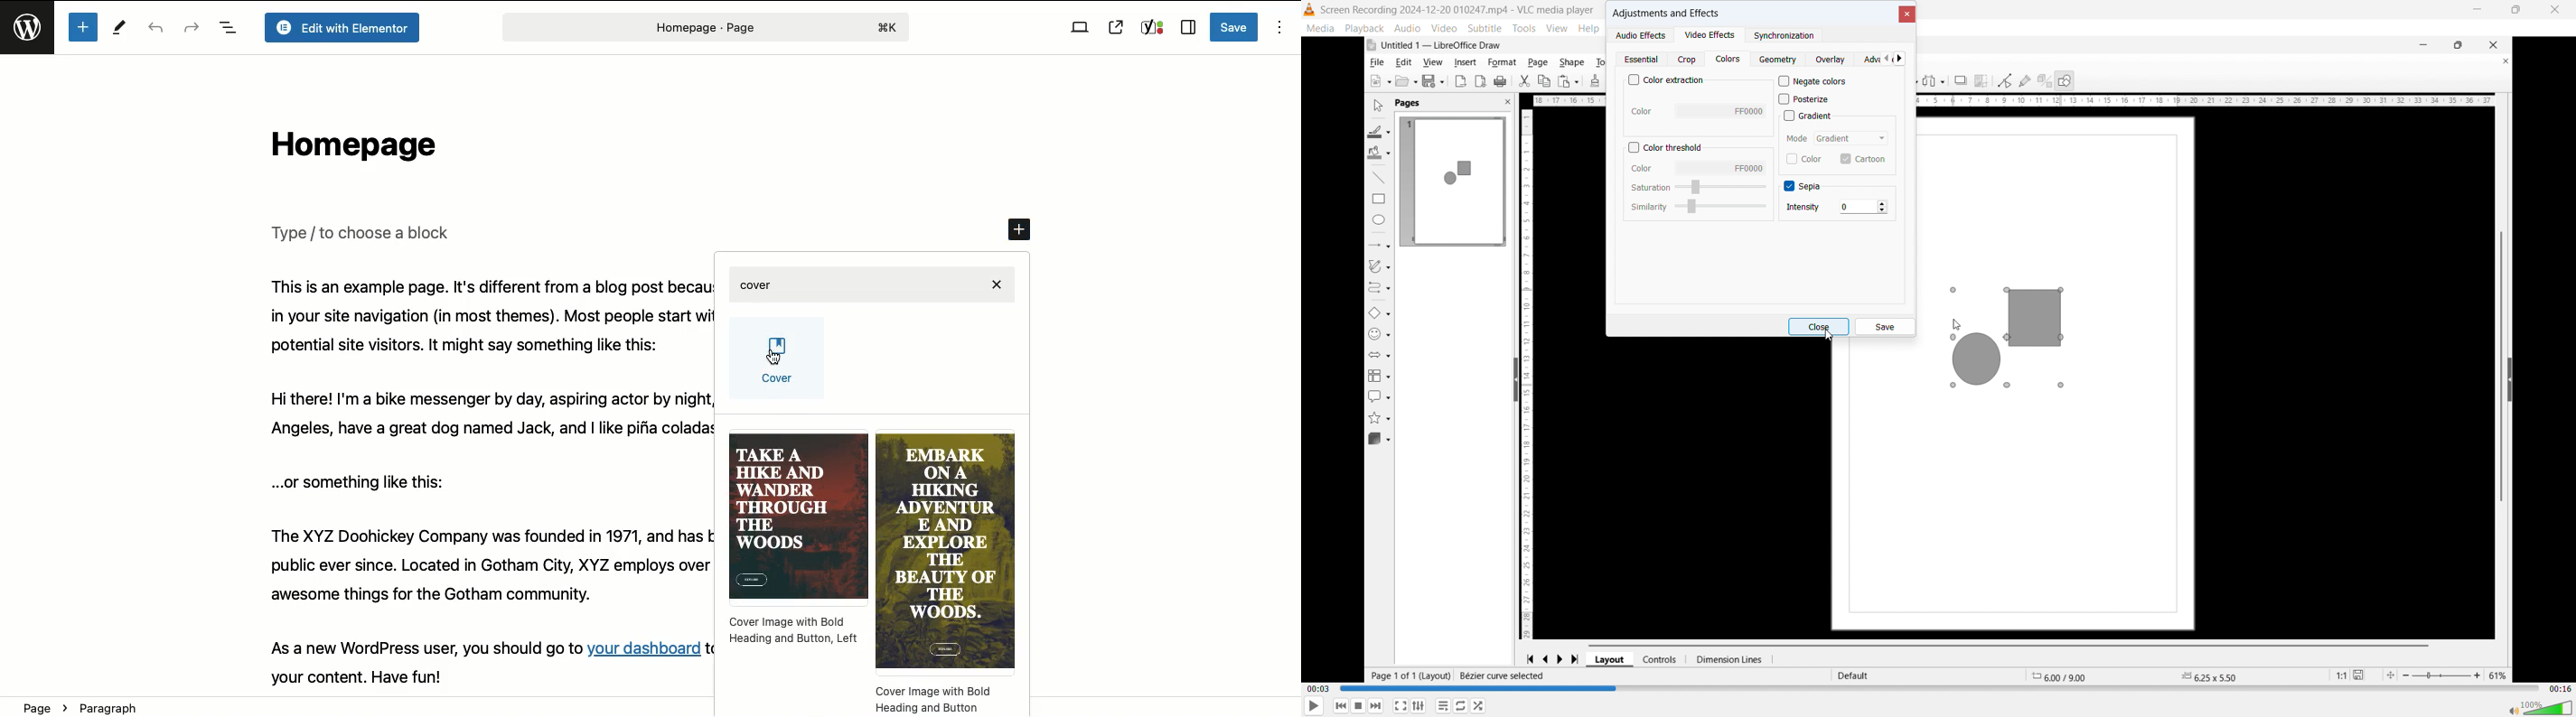 The width and height of the screenshot is (2576, 728). I want to click on Document overview, so click(228, 29).